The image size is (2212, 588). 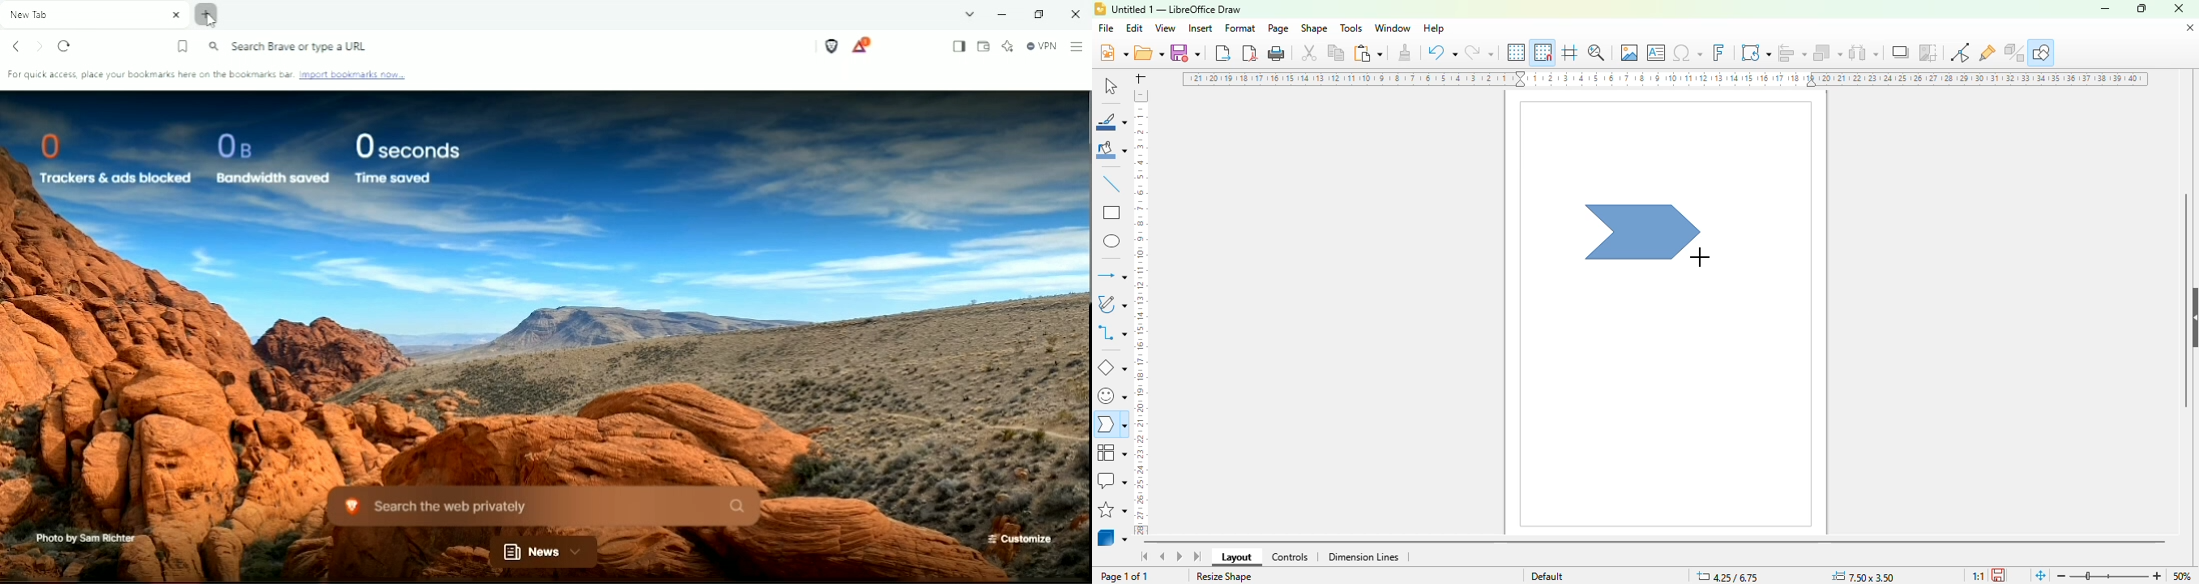 What do you see at coordinates (1124, 577) in the screenshot?
I see `page 1 of 1` at bounding box center [1124, 577].